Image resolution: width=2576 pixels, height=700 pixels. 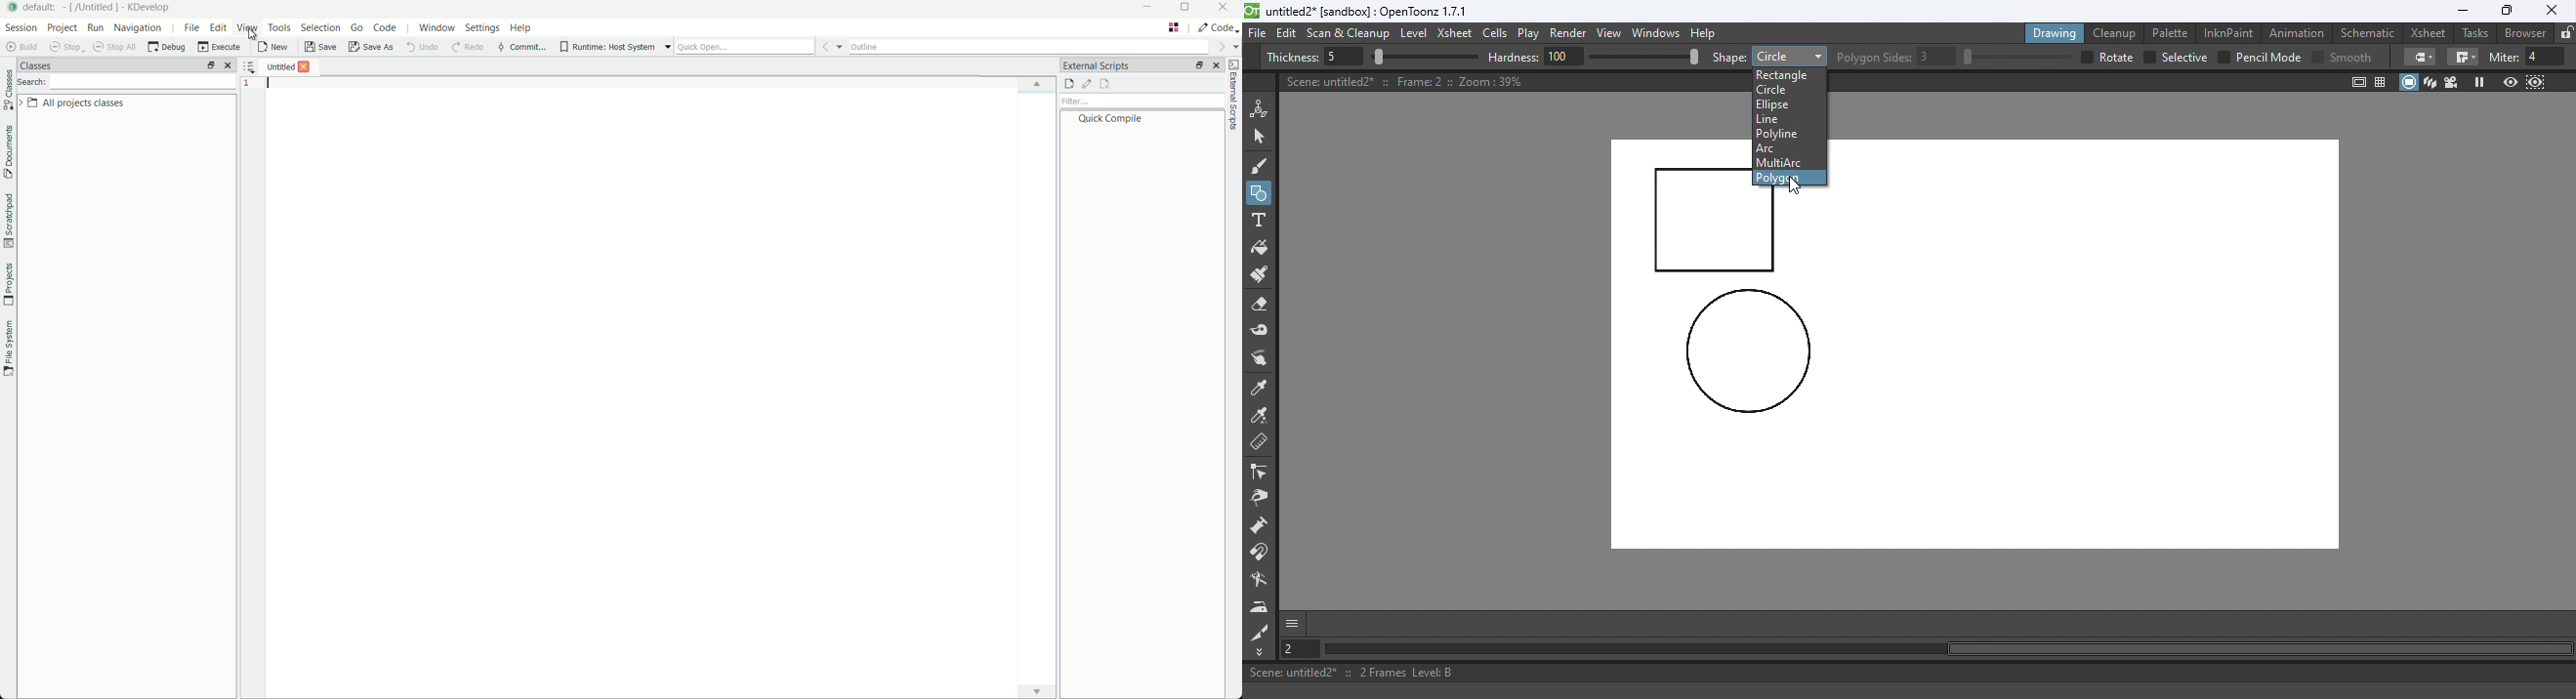 I want to click on Pencil mode, so click(x=2267, y=58).